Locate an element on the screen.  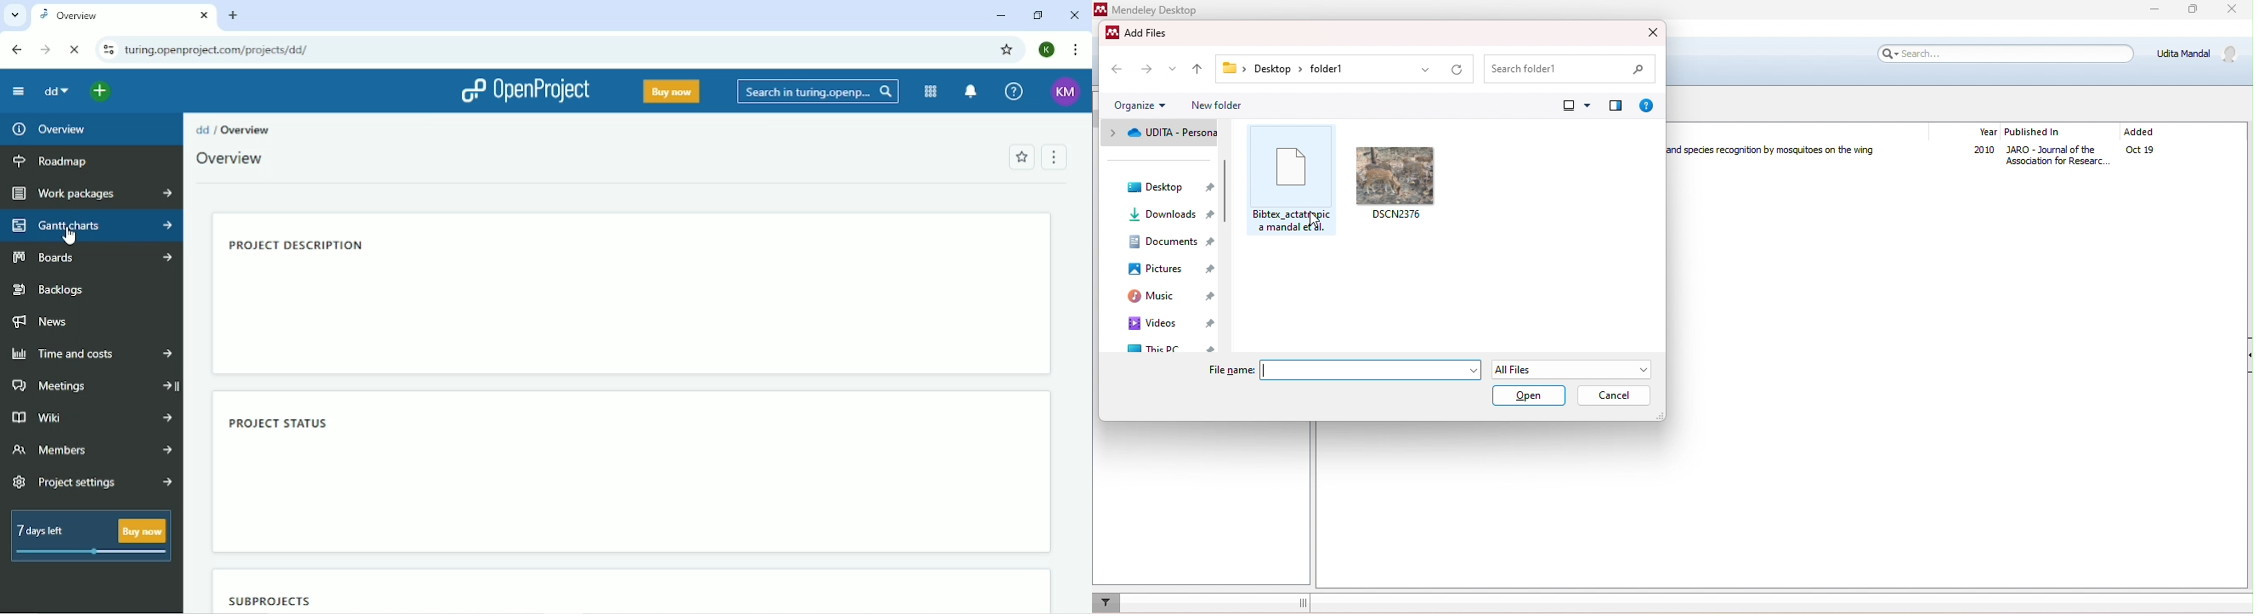
refresh is located at coordinates (1458, 70).